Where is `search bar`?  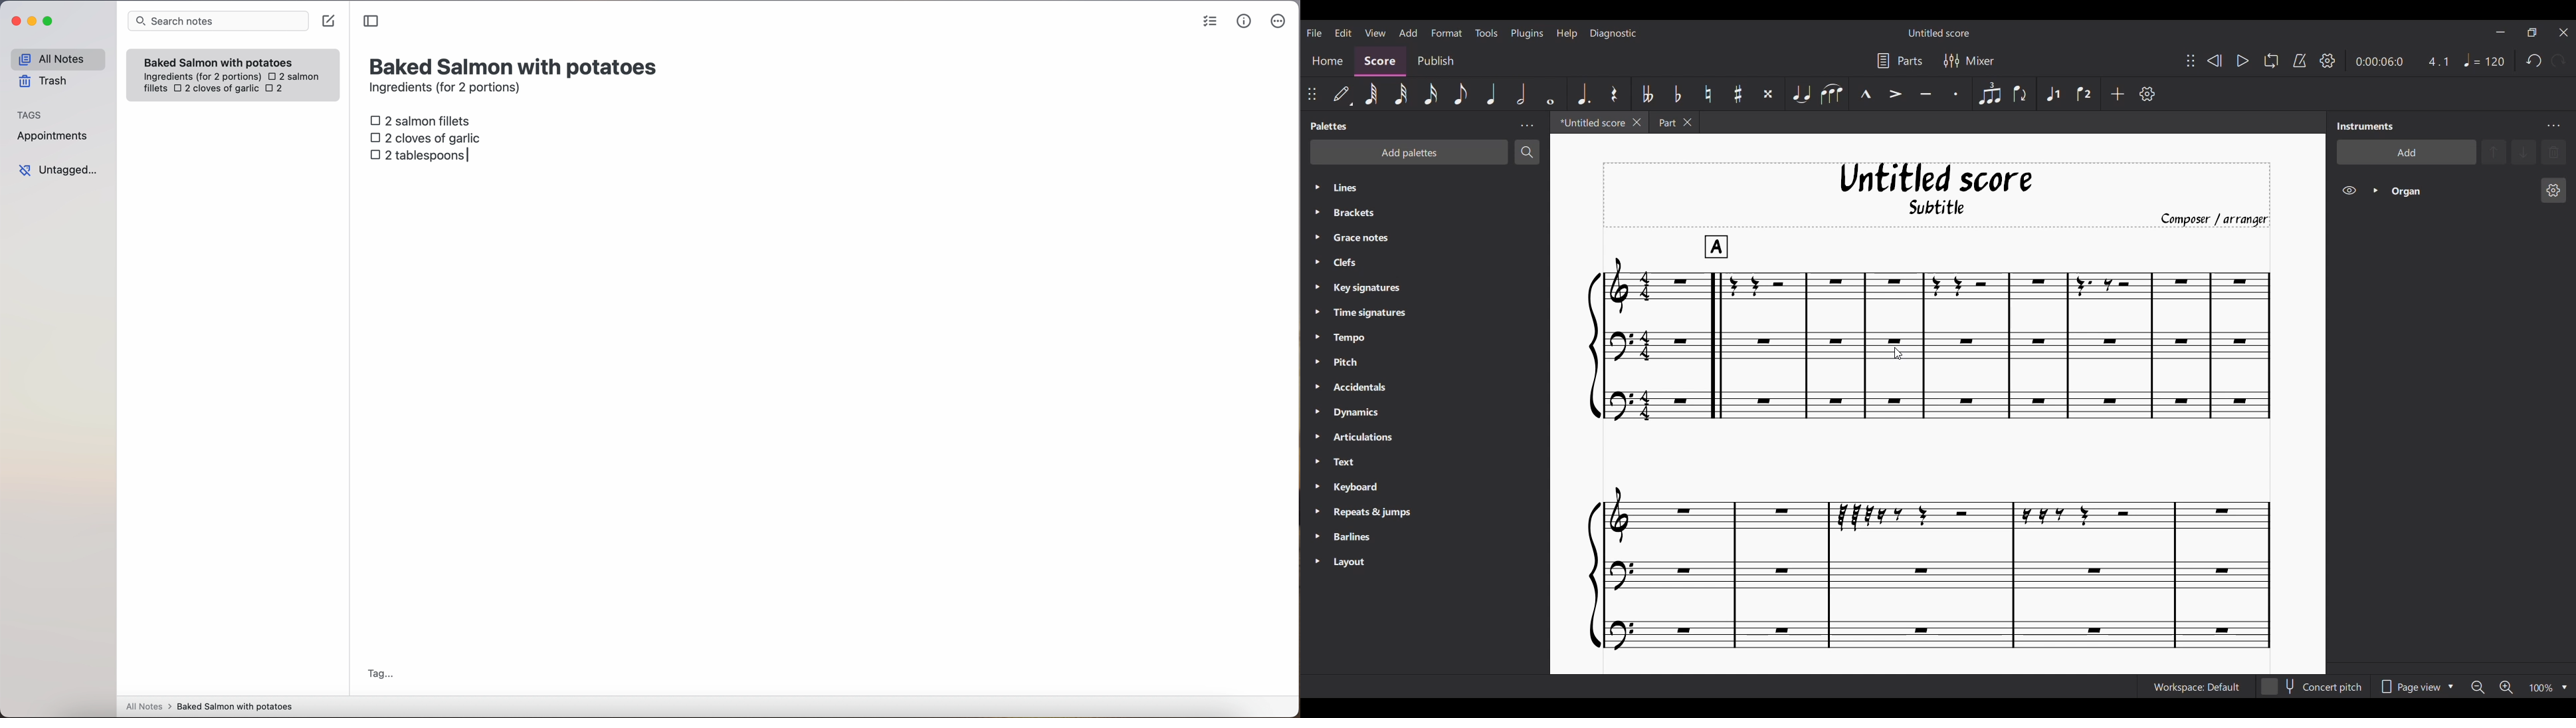 search bar is located at coordinates (217, 22).